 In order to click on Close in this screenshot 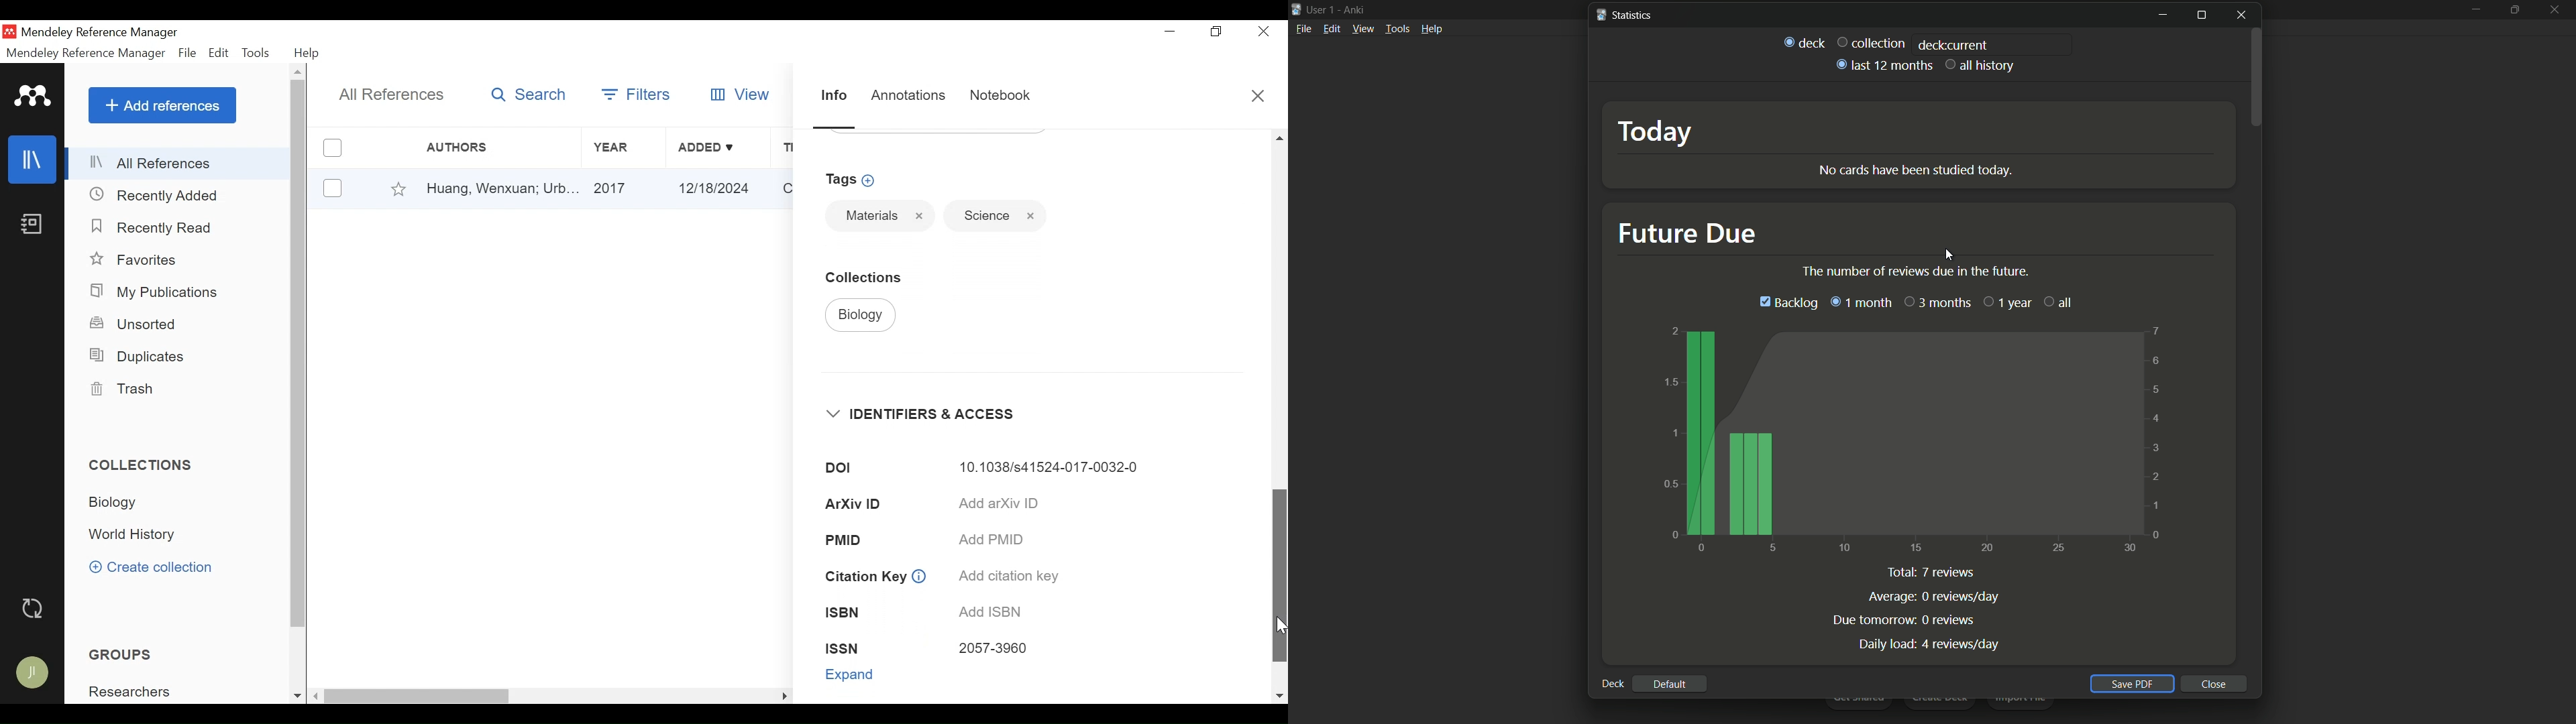, I will do `click(1256, 95)`.